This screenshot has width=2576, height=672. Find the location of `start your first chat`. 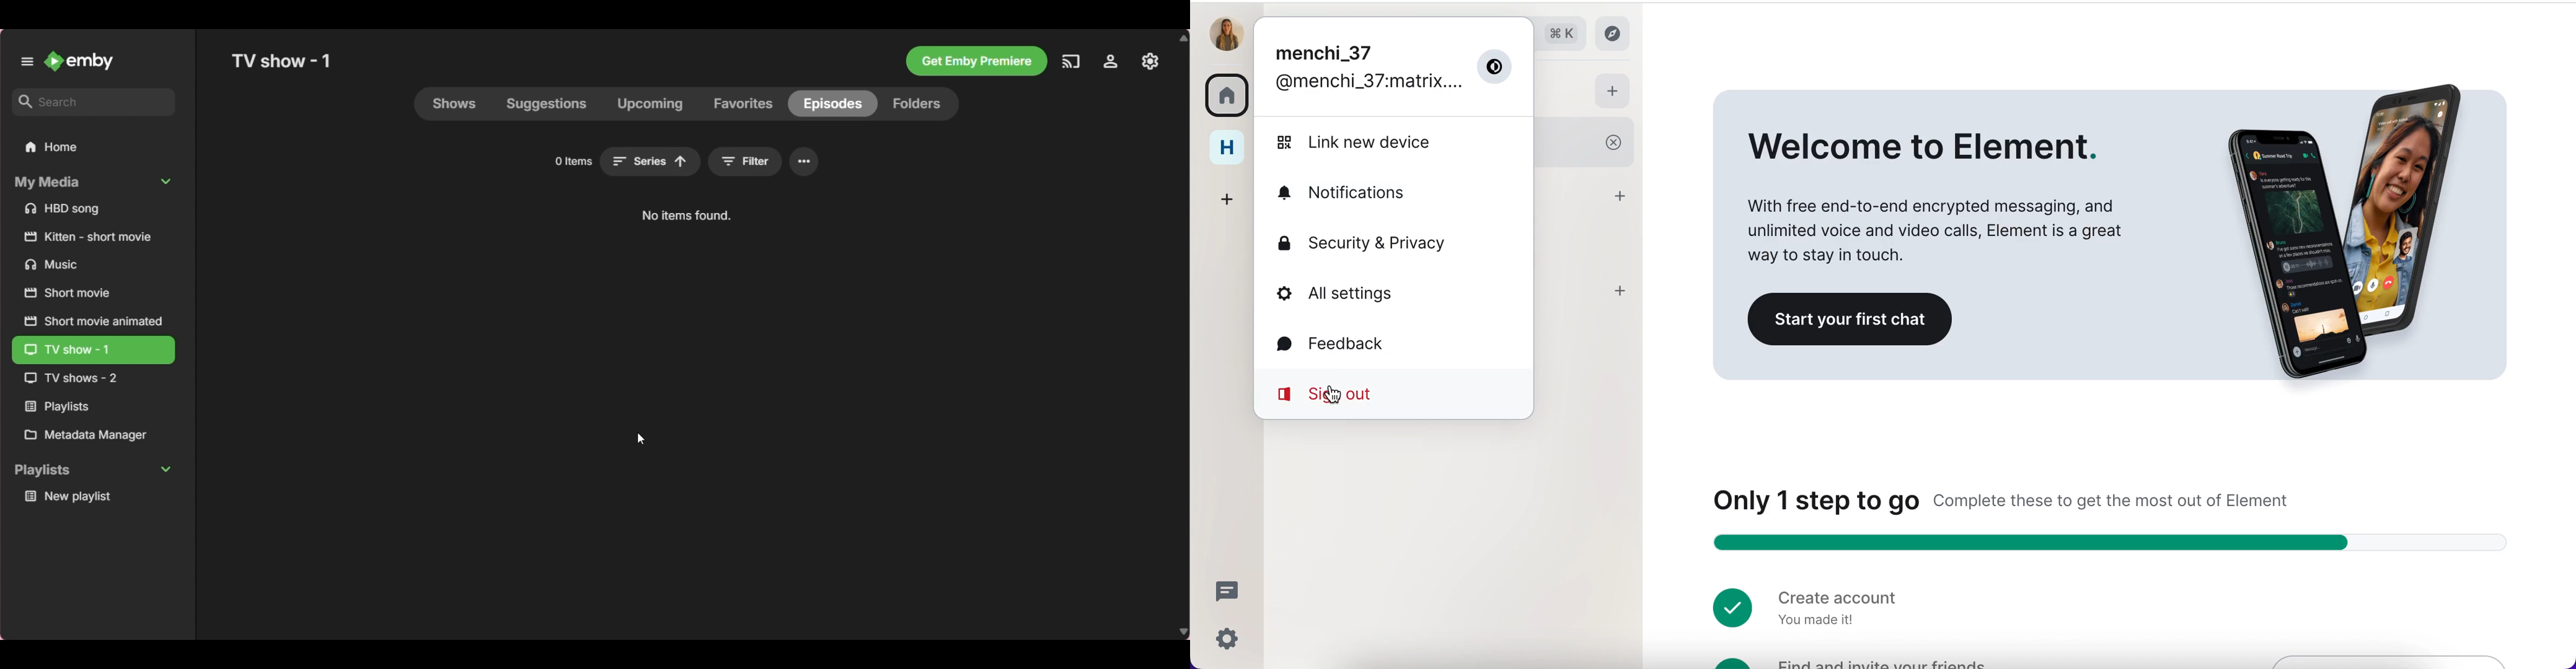

start your first chat is located at coordinates (1855, 320).